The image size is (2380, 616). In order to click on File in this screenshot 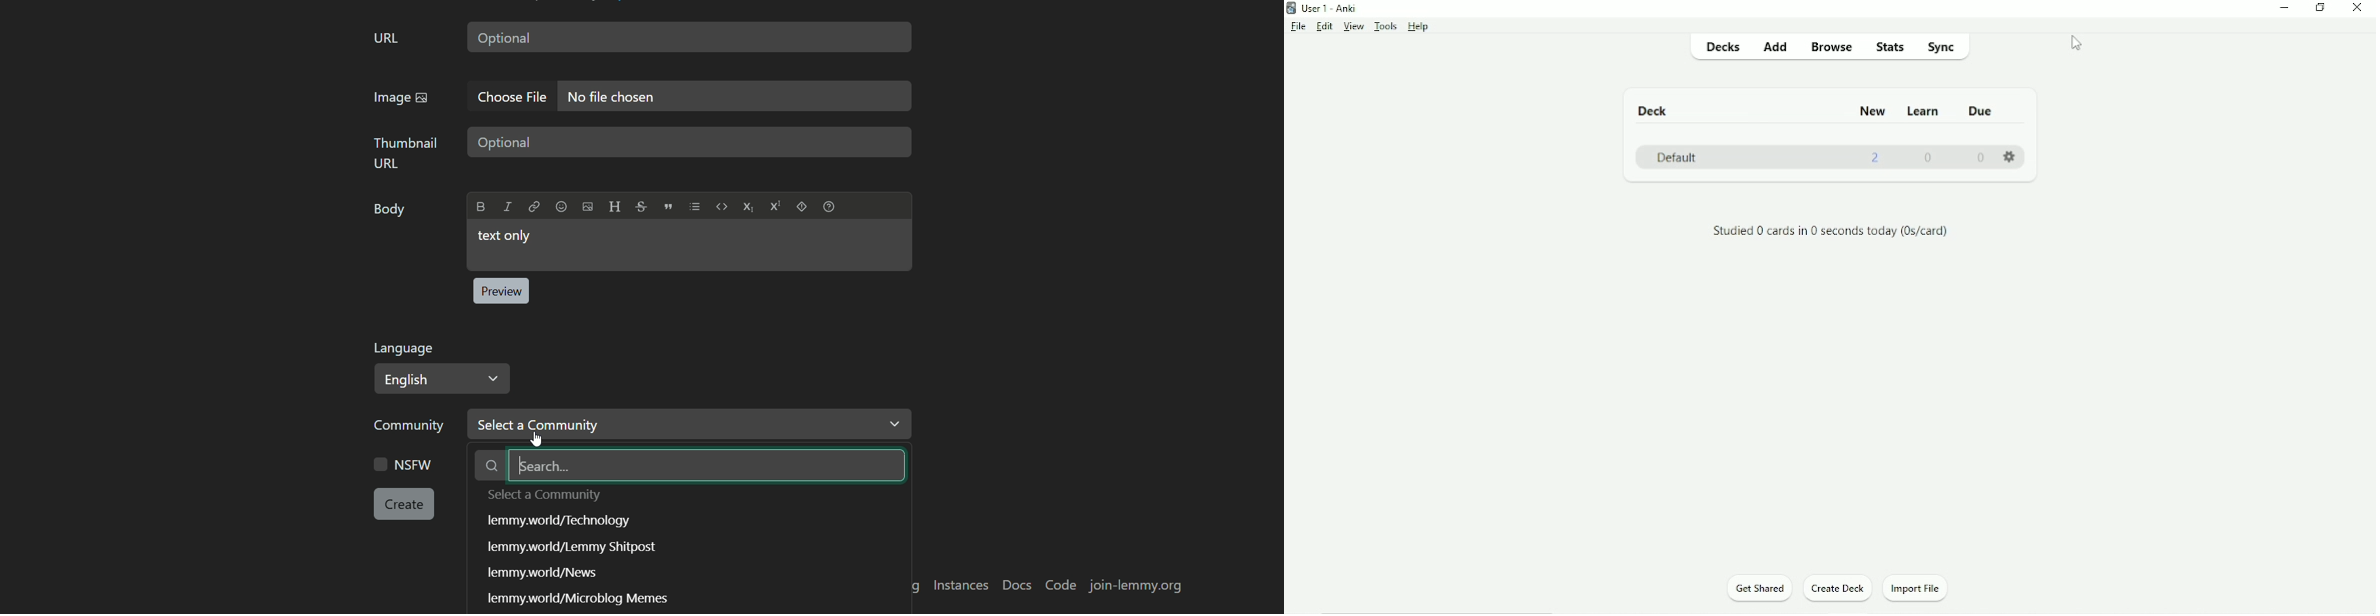, I will do `click(1297, 27)`.